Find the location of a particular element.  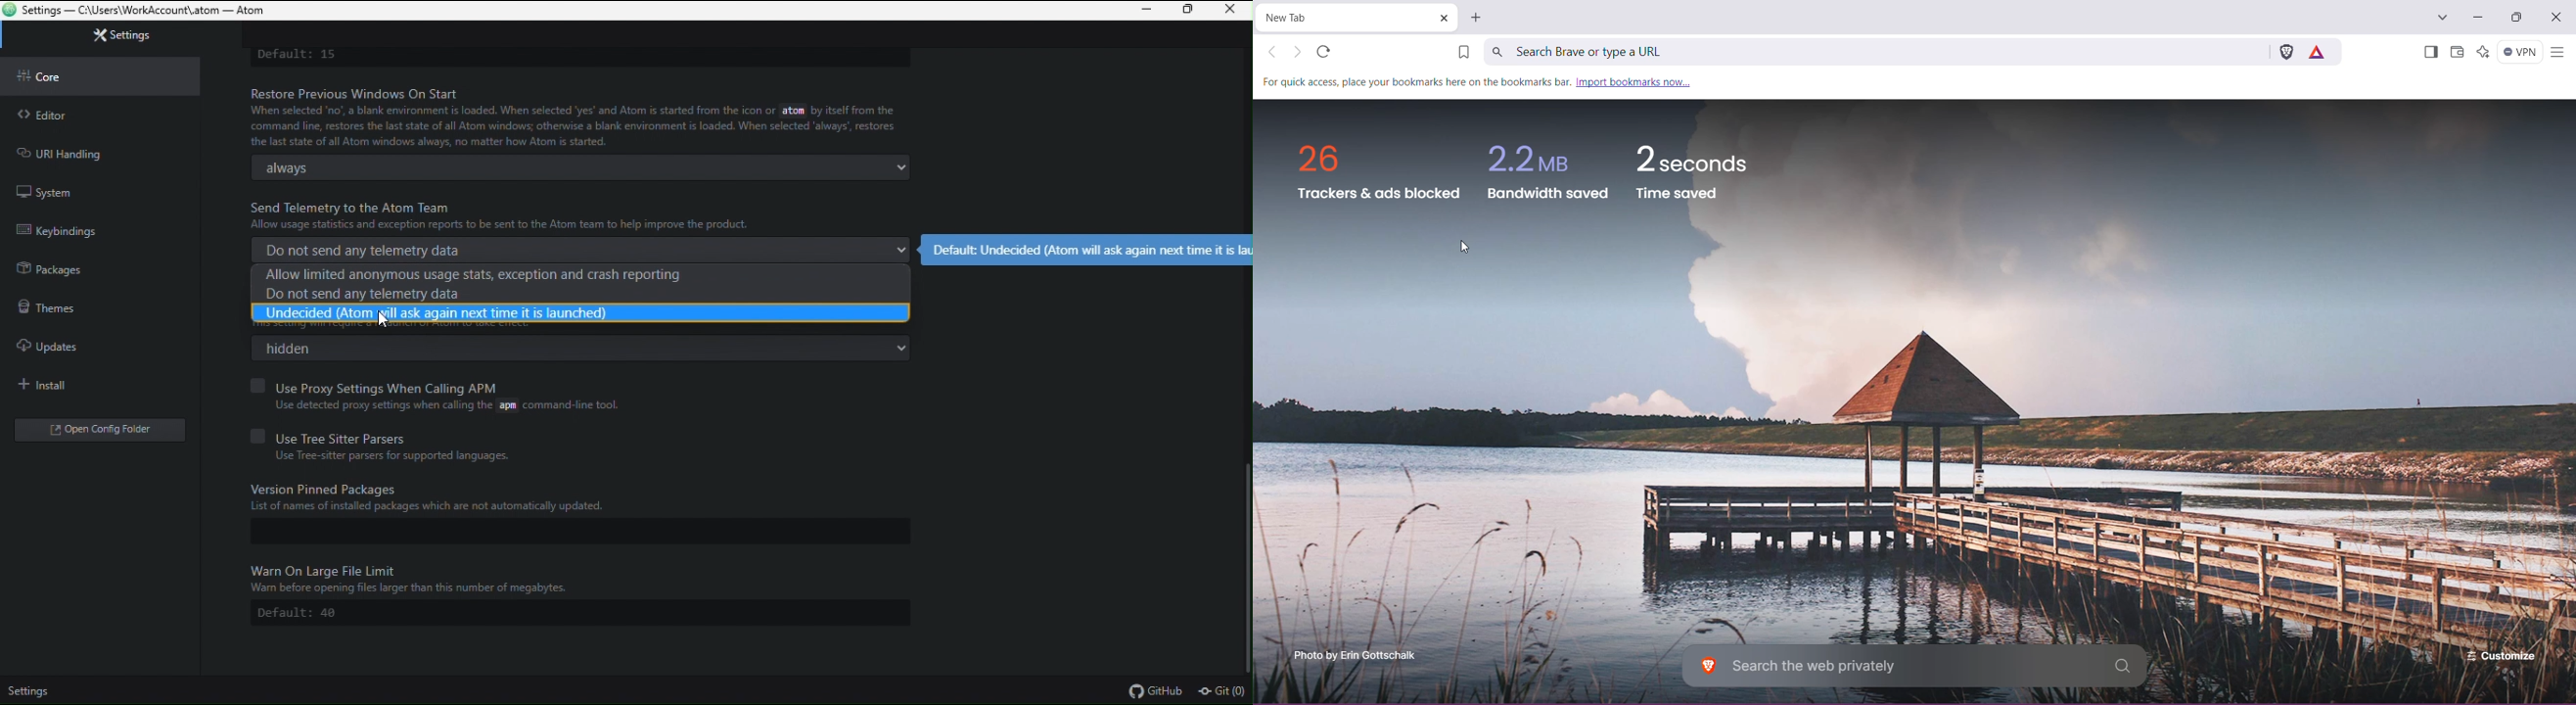

undecided(Atom will ask again next time it is launched. is located at coordinates (581, 312).